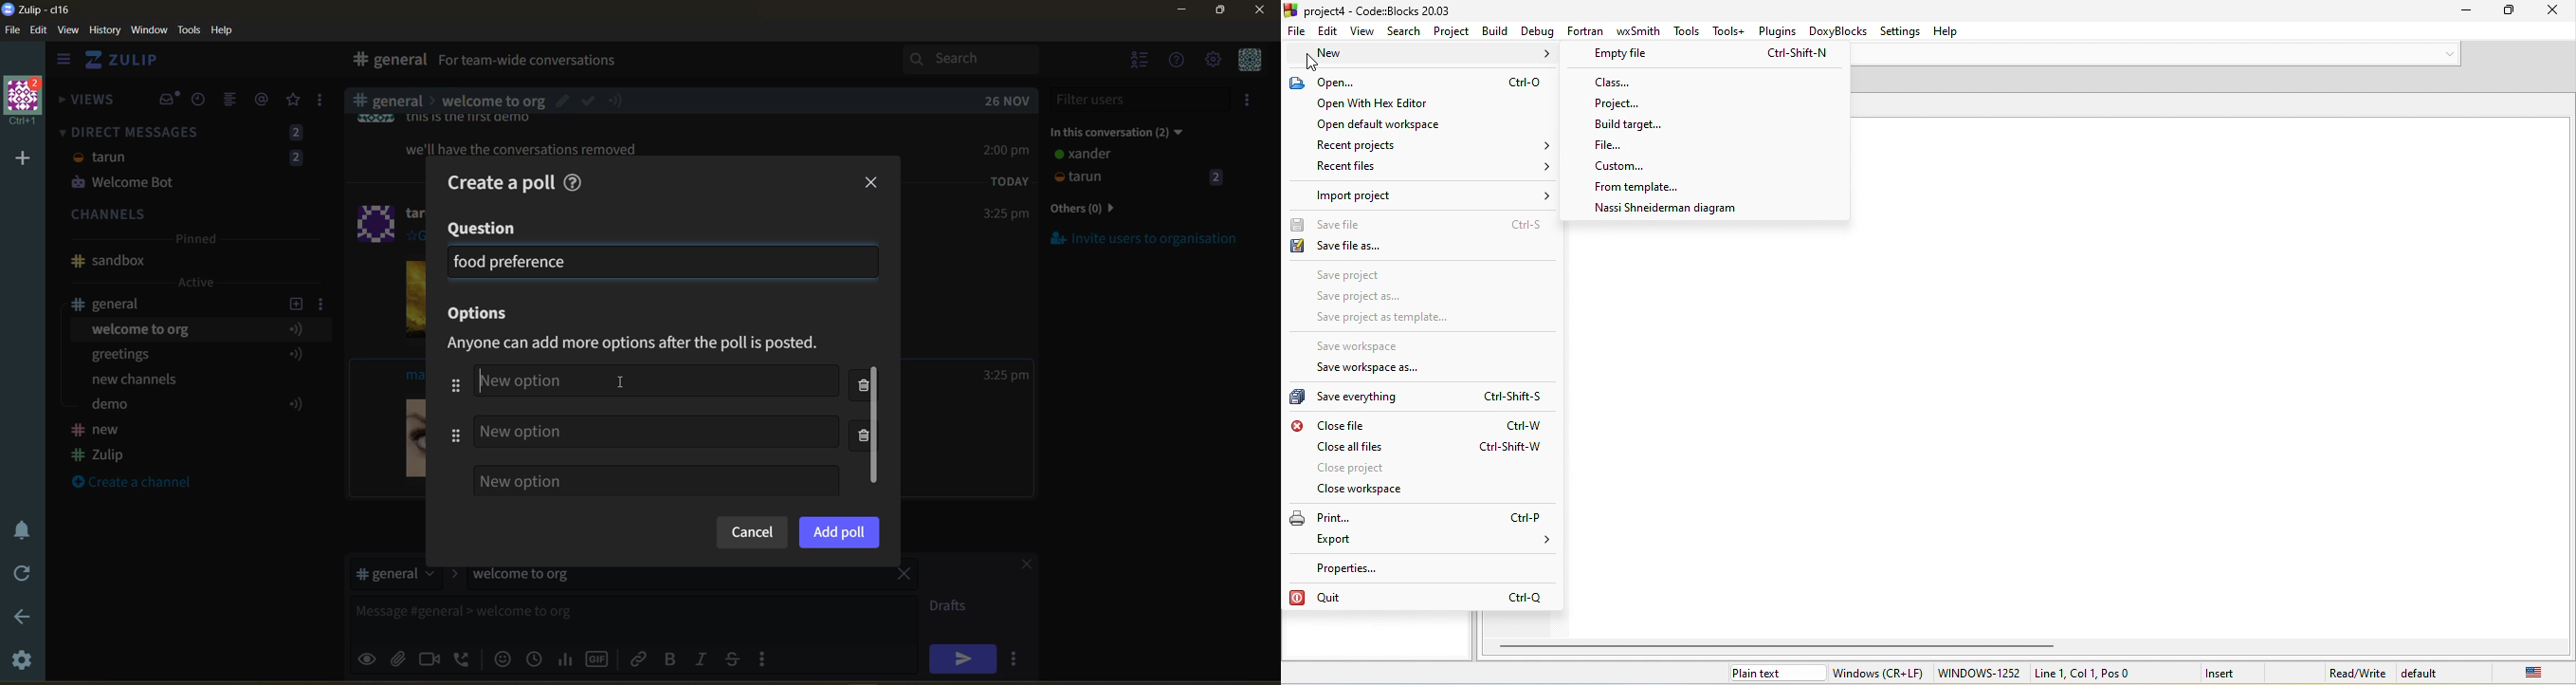 This screenshot has height=700, width=2576. I want to click on united state, so click(2520, 672).